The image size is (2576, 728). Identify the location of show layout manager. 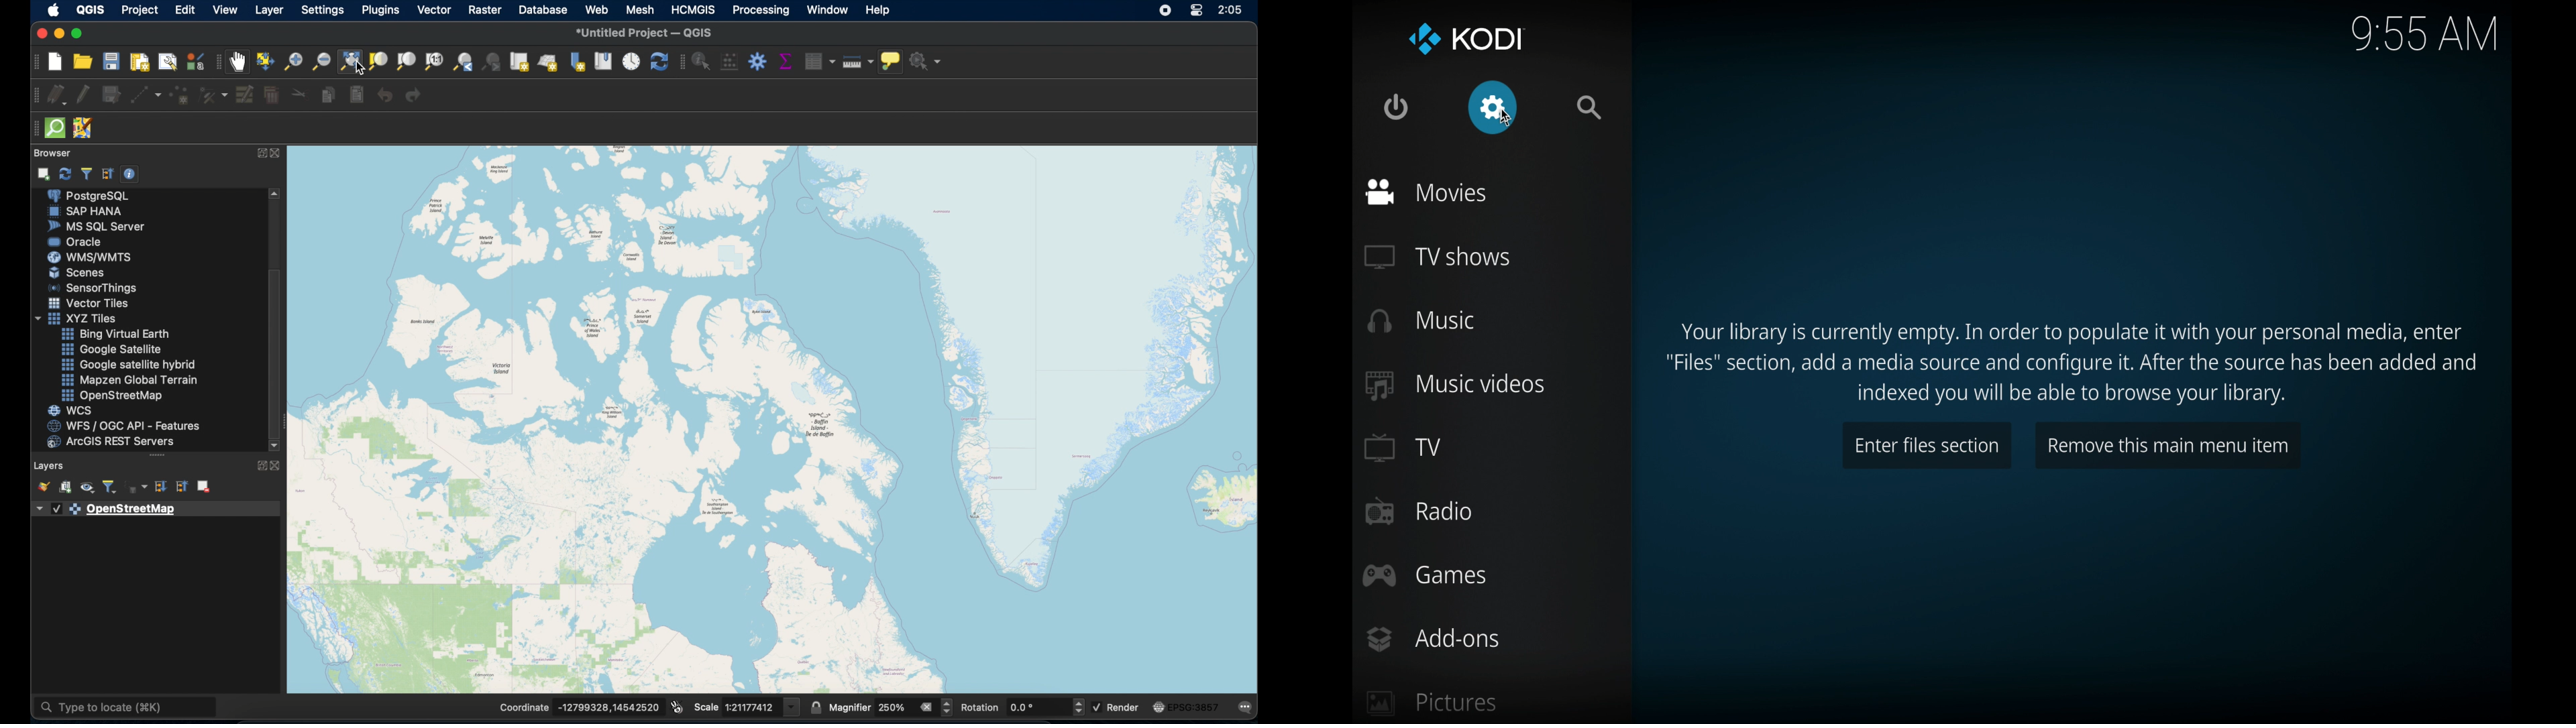
(167, 60).